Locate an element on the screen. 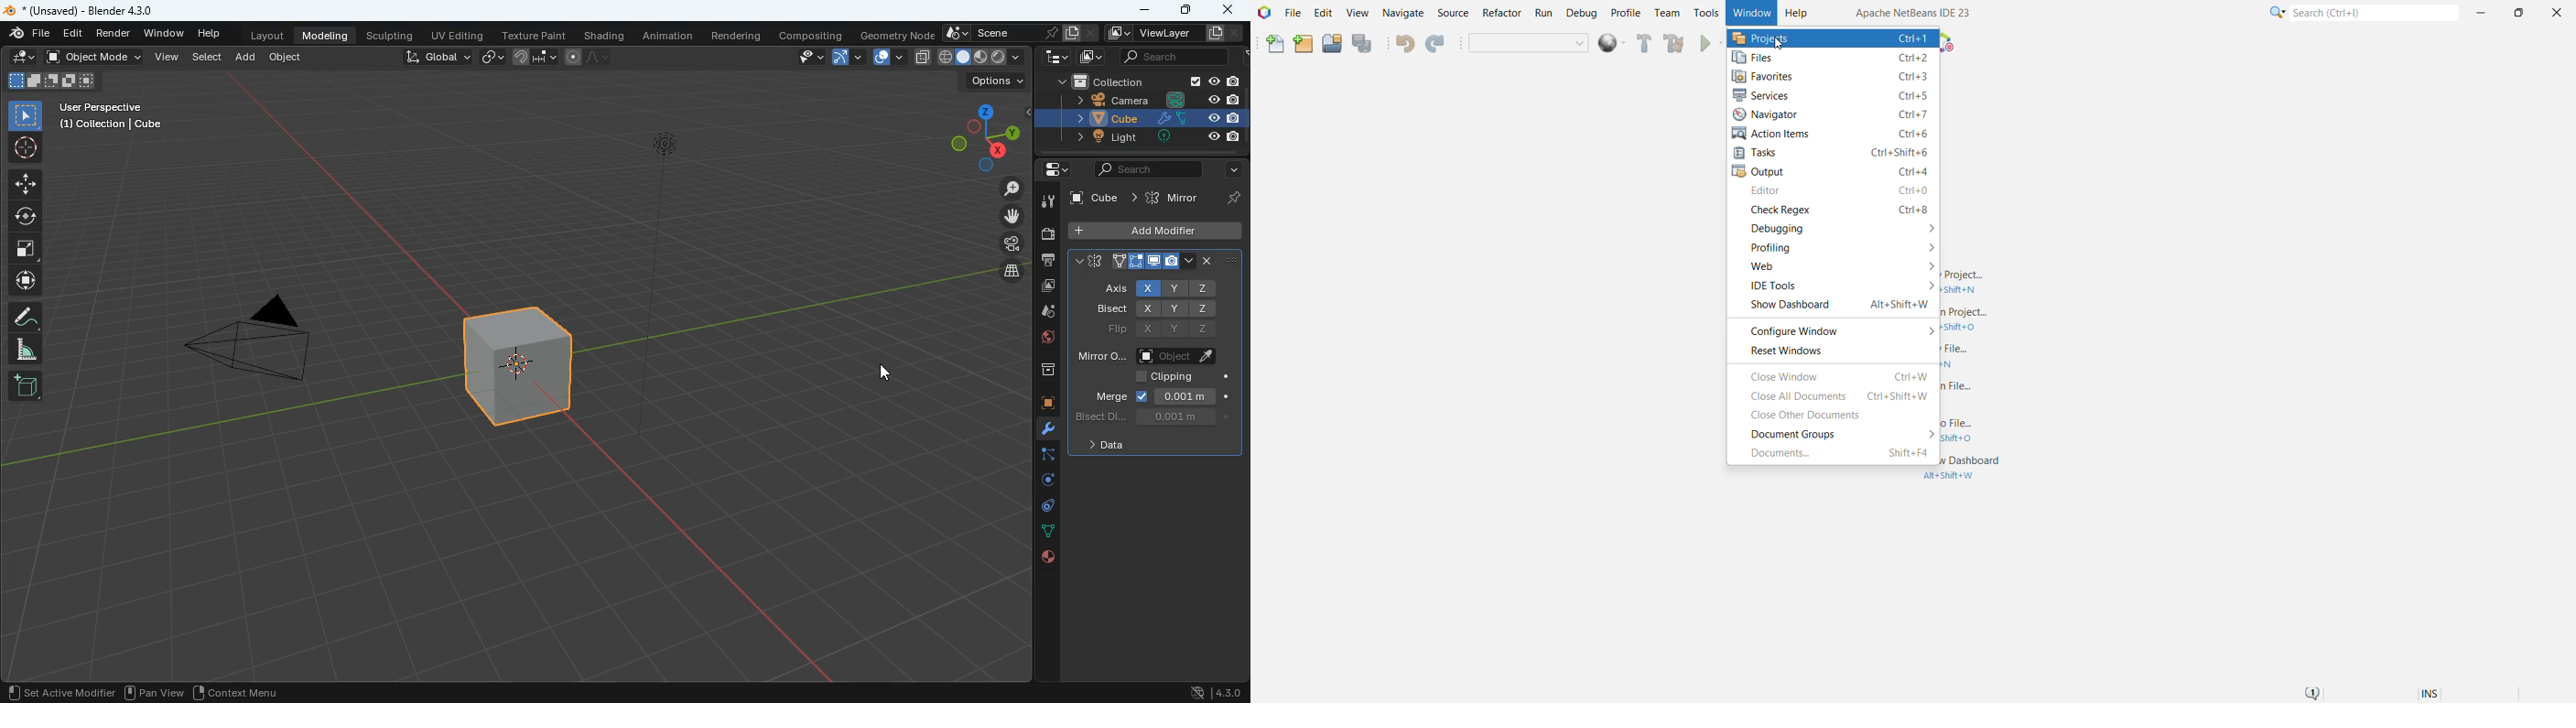  bisect is located at coordinates (1150, 417).